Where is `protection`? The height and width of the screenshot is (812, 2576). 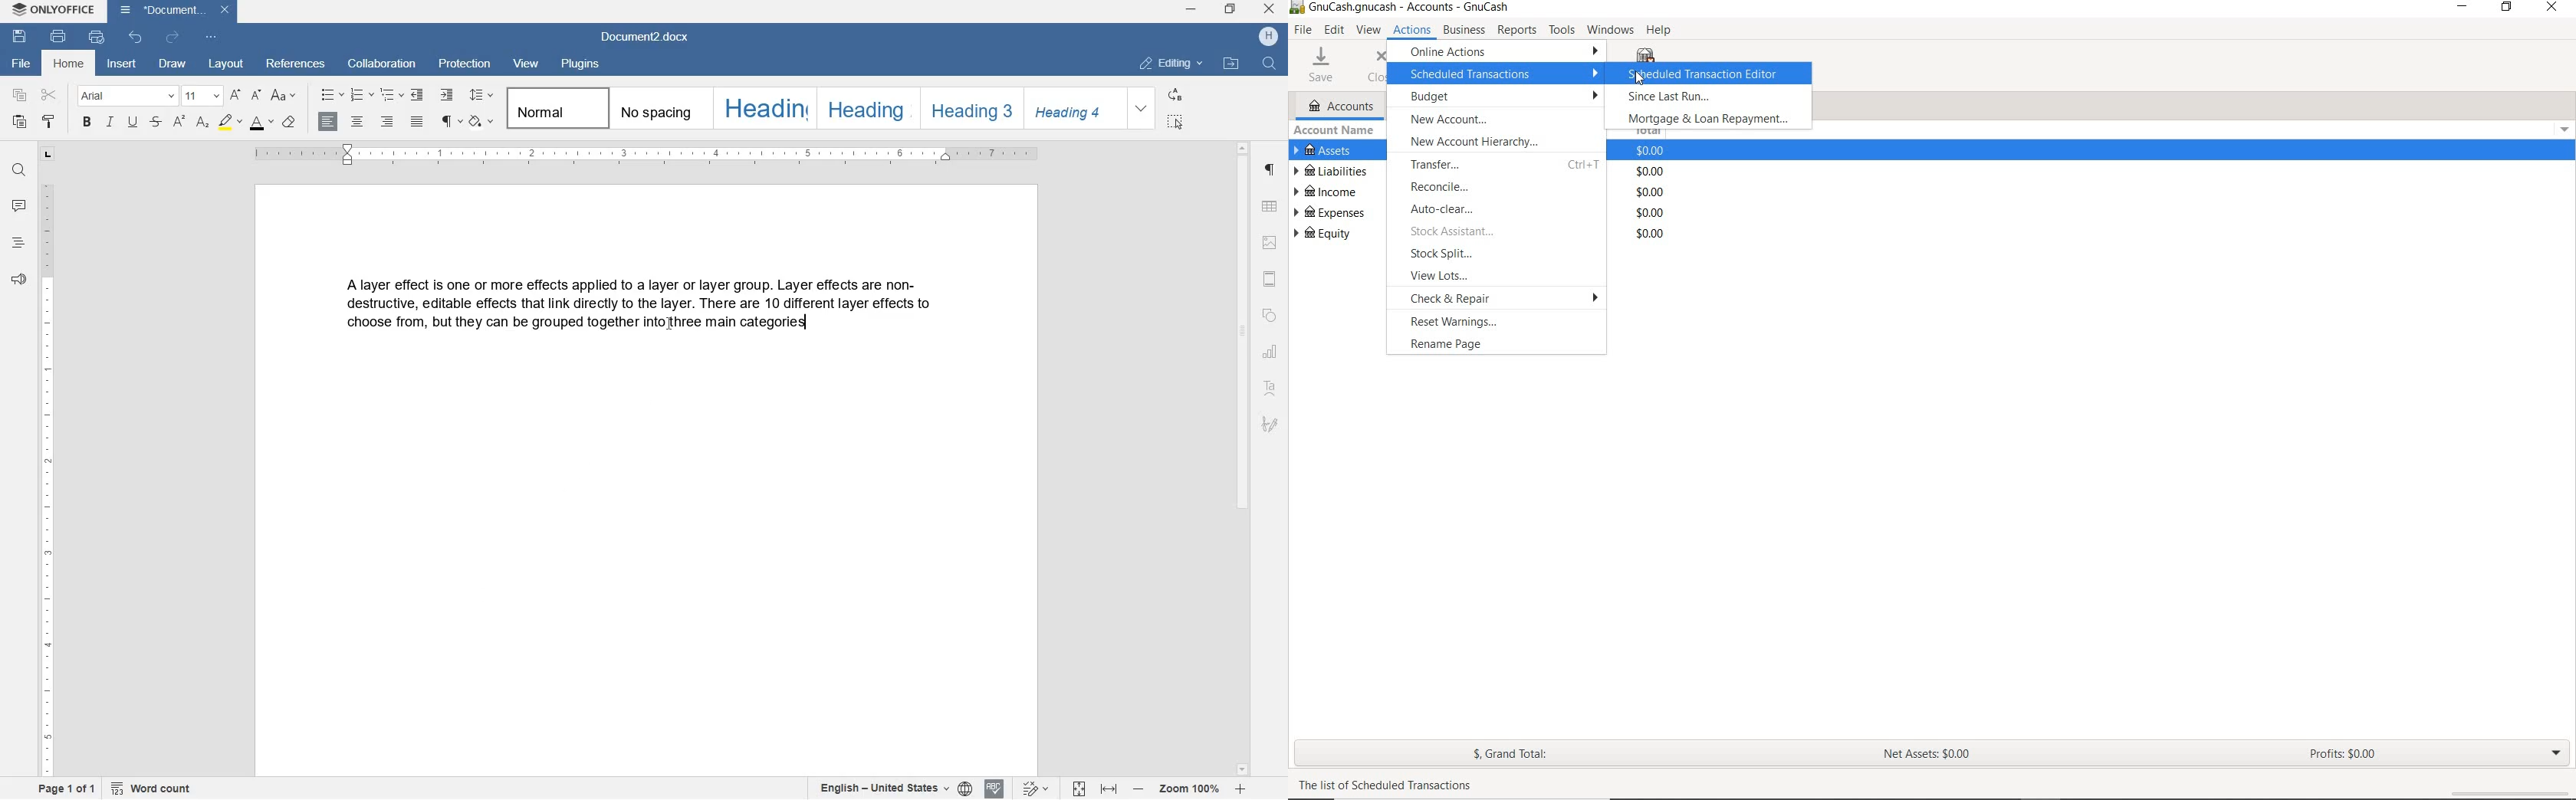
protection is located at coordinates (466, 65).